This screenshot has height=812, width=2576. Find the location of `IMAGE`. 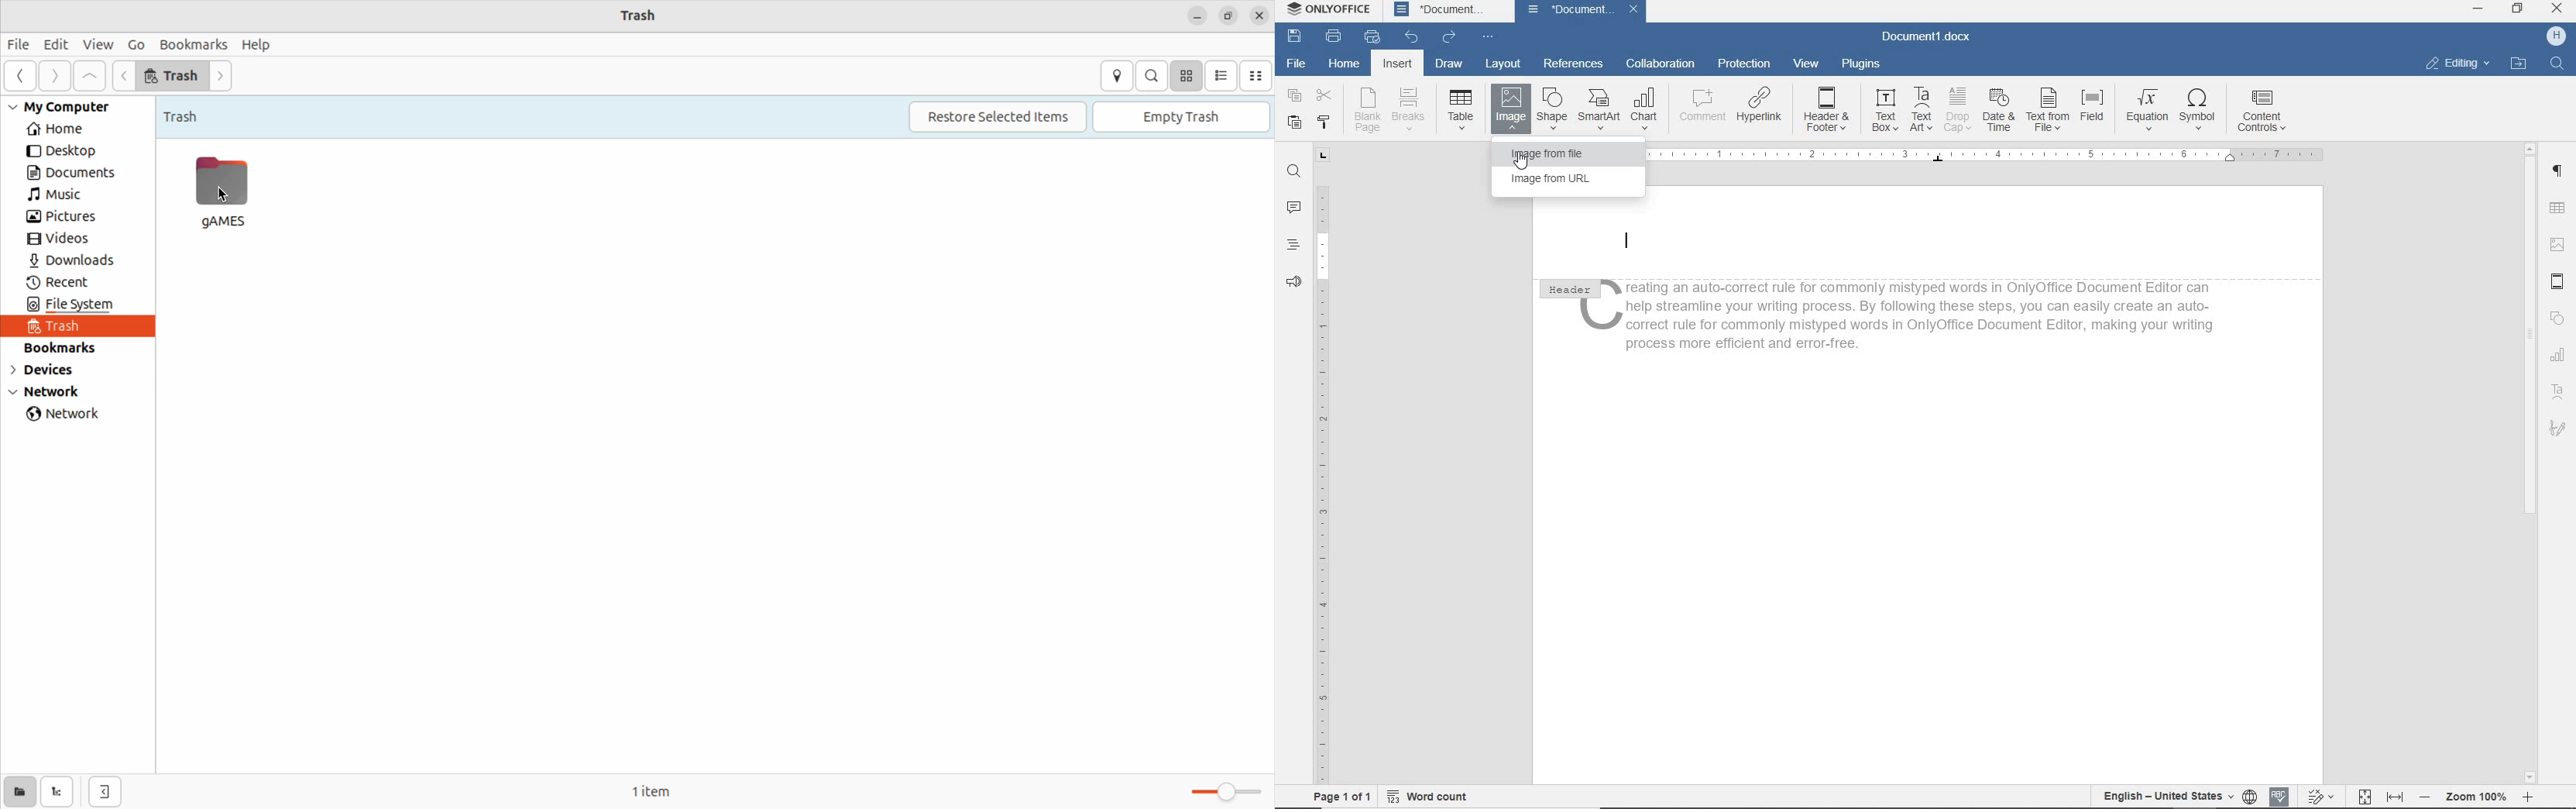

IMAGE is located at coordinates (2557, 245).